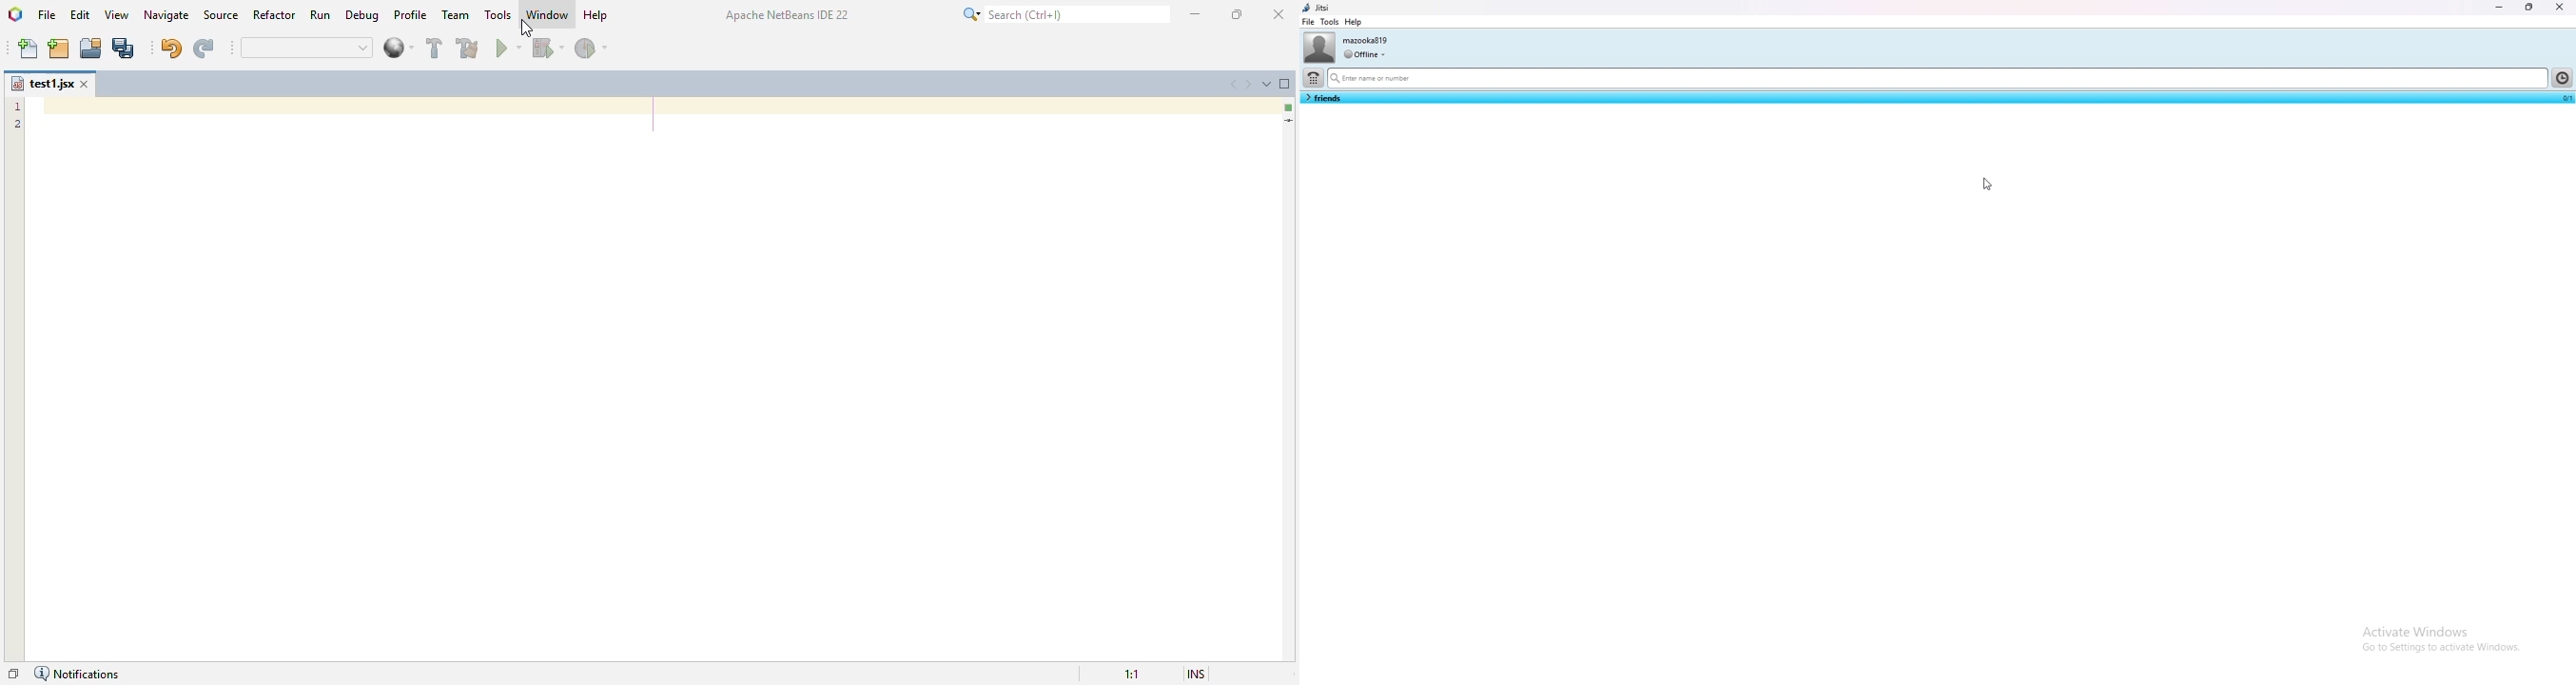 Image resolution: width=2576 pixels, height=700 pixels. What do you see at coordinates (275, 14) in the screenshot?
I see `refactor` at bounding box center [275, 14].